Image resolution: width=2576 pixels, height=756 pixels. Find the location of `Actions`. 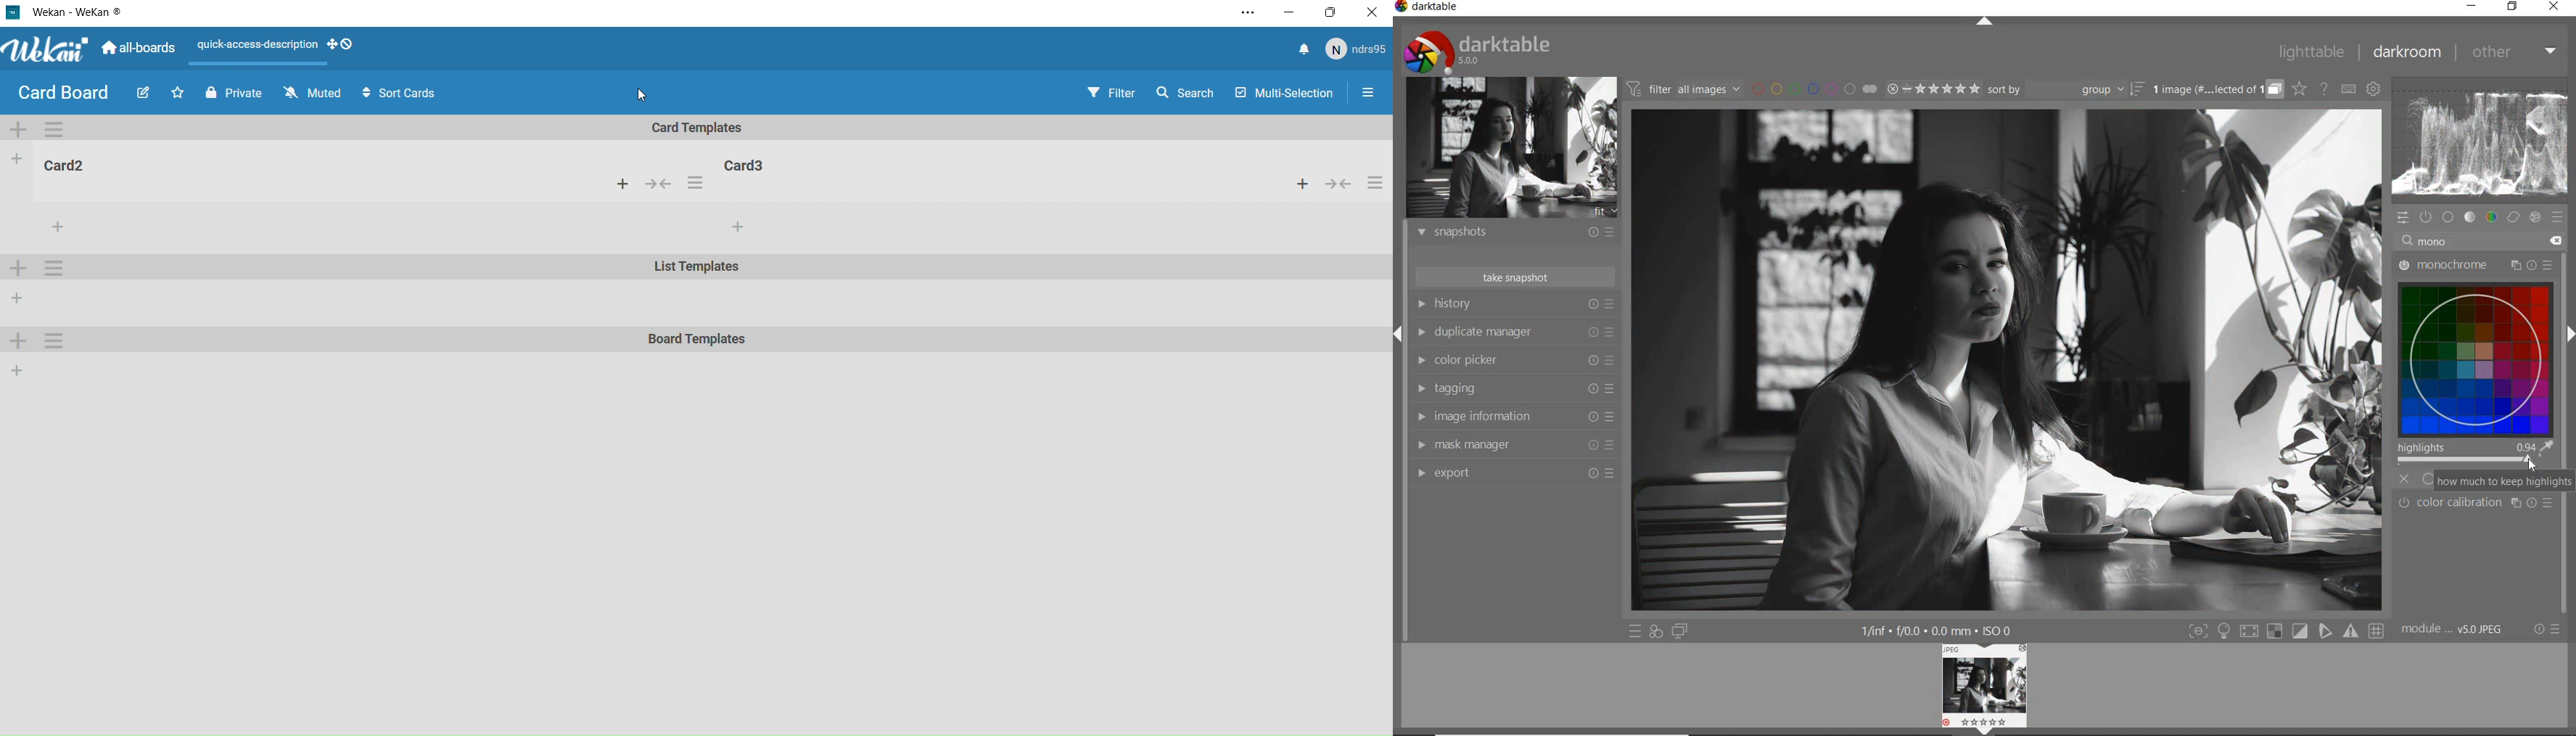

Actions is located at coordinates (257, 46).